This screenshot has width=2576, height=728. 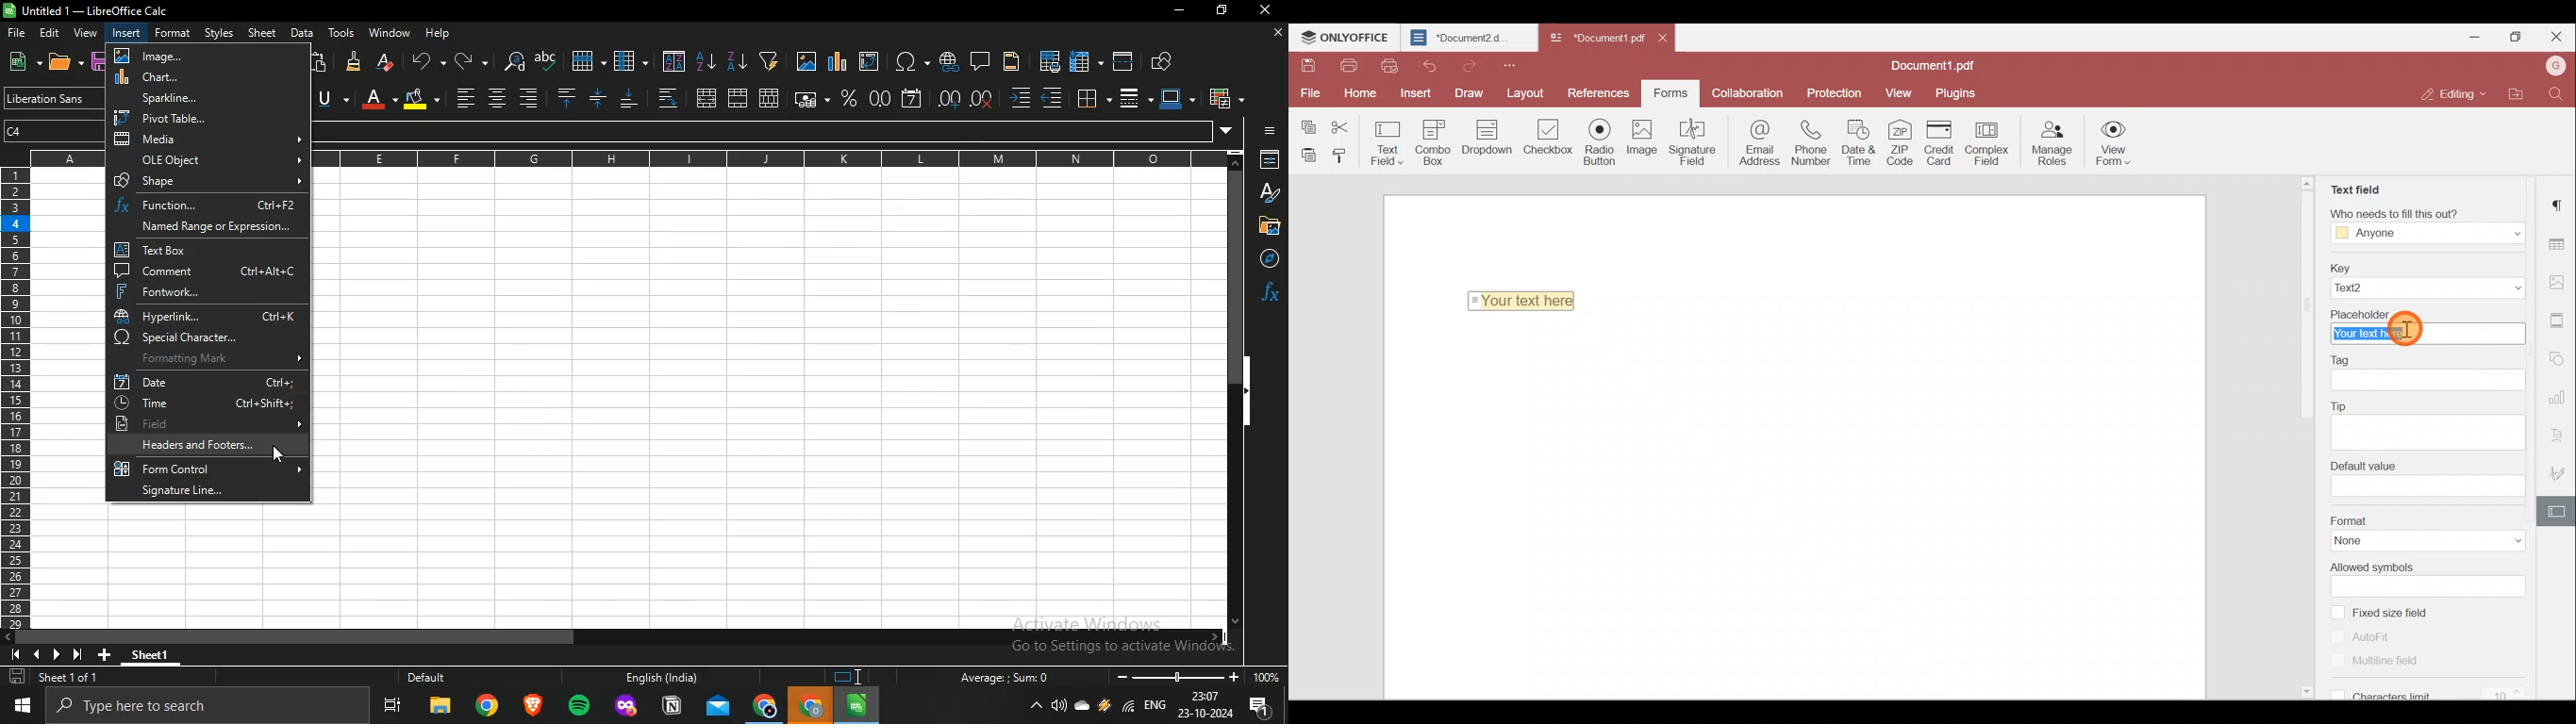 What do you see at coordinates (1236, 398) in the screenshot?
I see `scrollbar` at bounding box center [1236, 398].